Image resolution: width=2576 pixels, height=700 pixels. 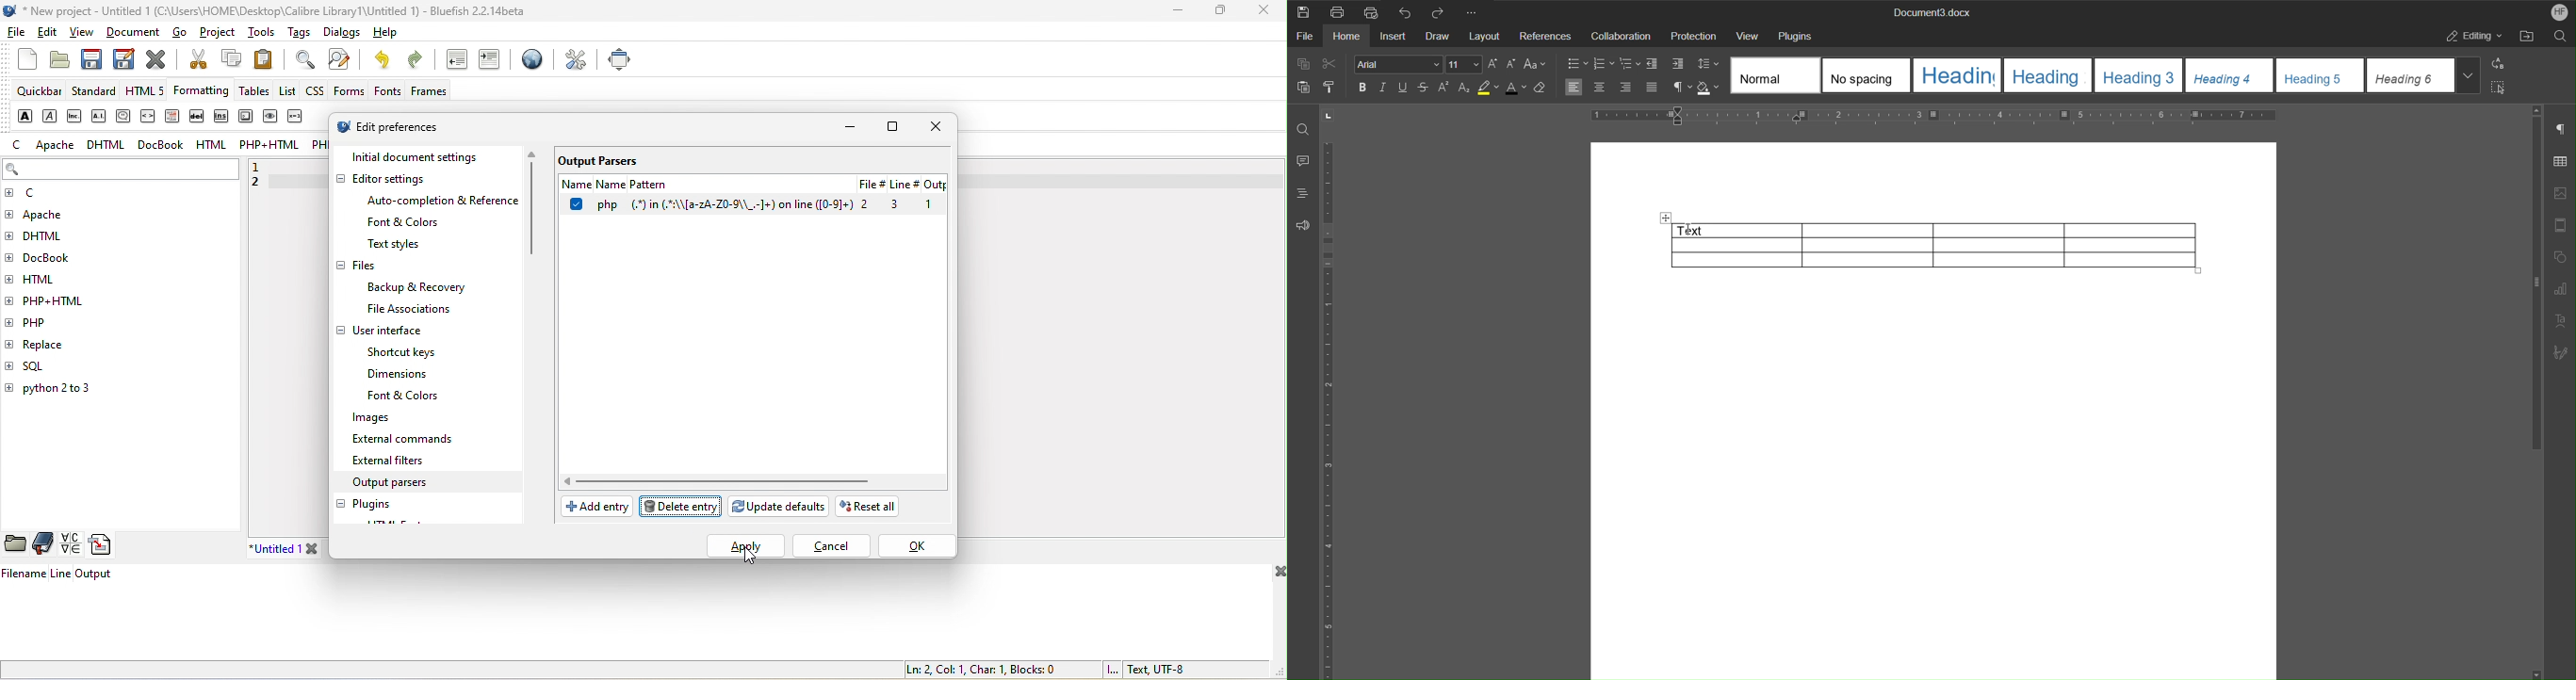 I want to click on Open File Location, so click(x=2527, y=36).